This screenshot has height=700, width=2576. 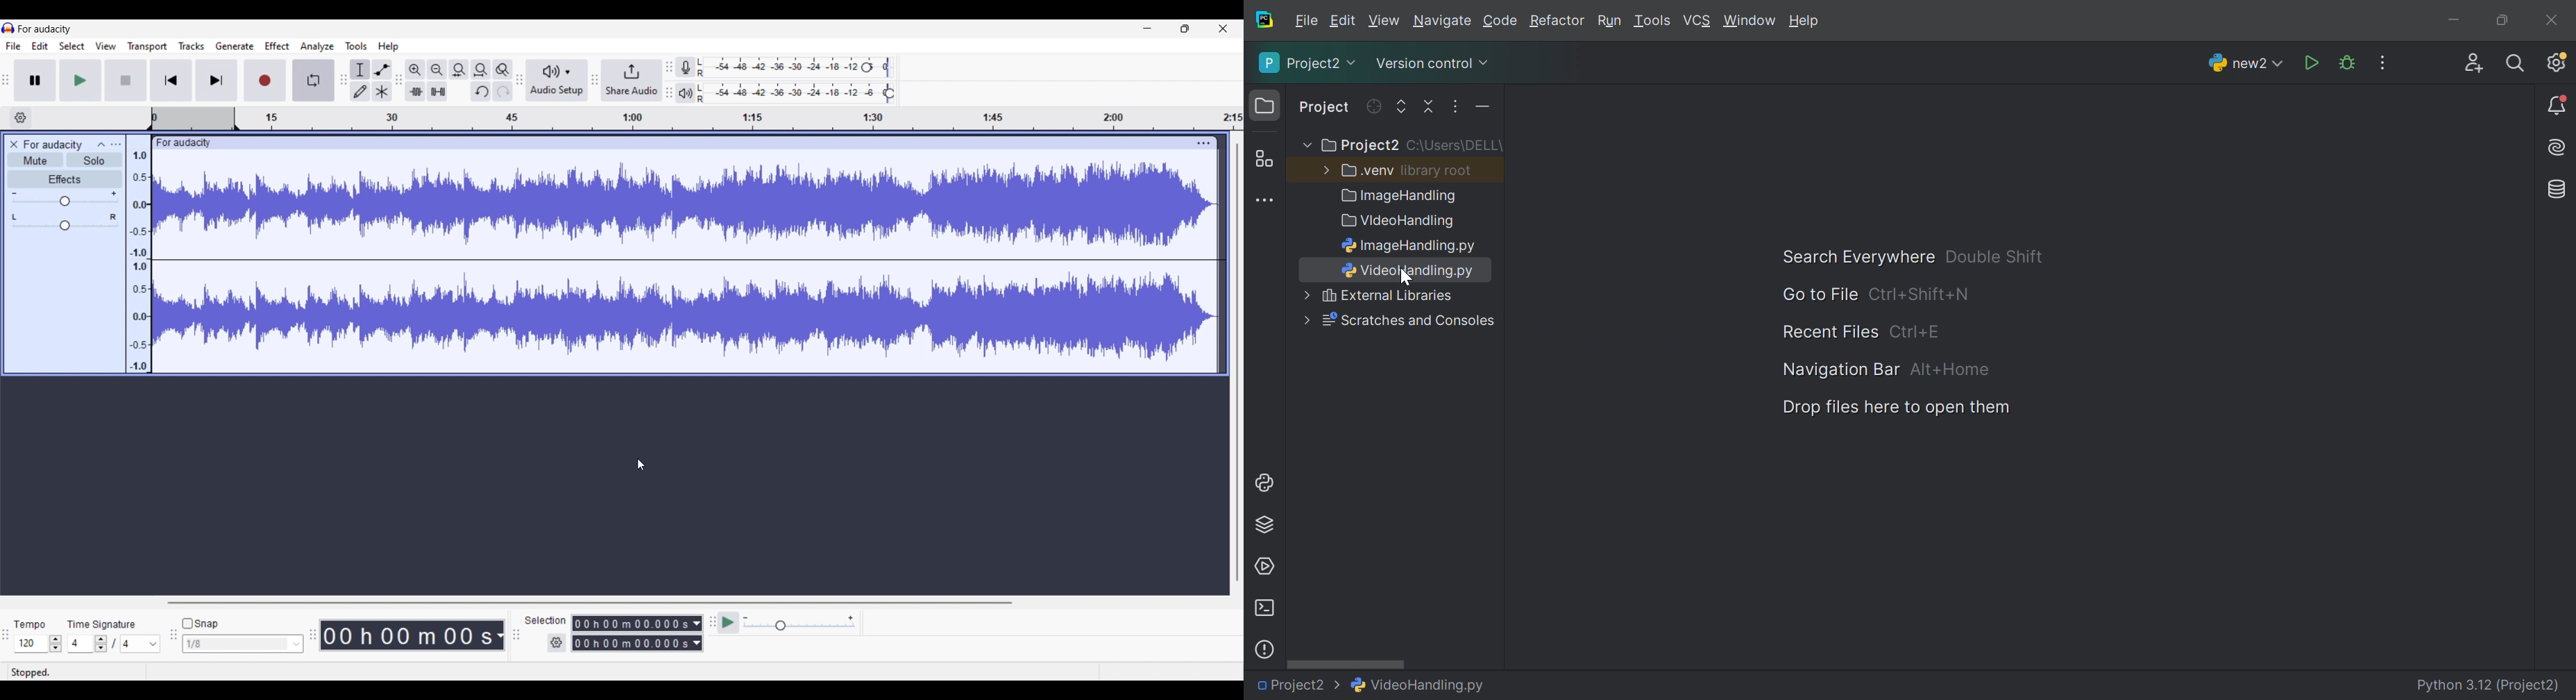 I want to click on Selection settings, so click(x=557, y=643).